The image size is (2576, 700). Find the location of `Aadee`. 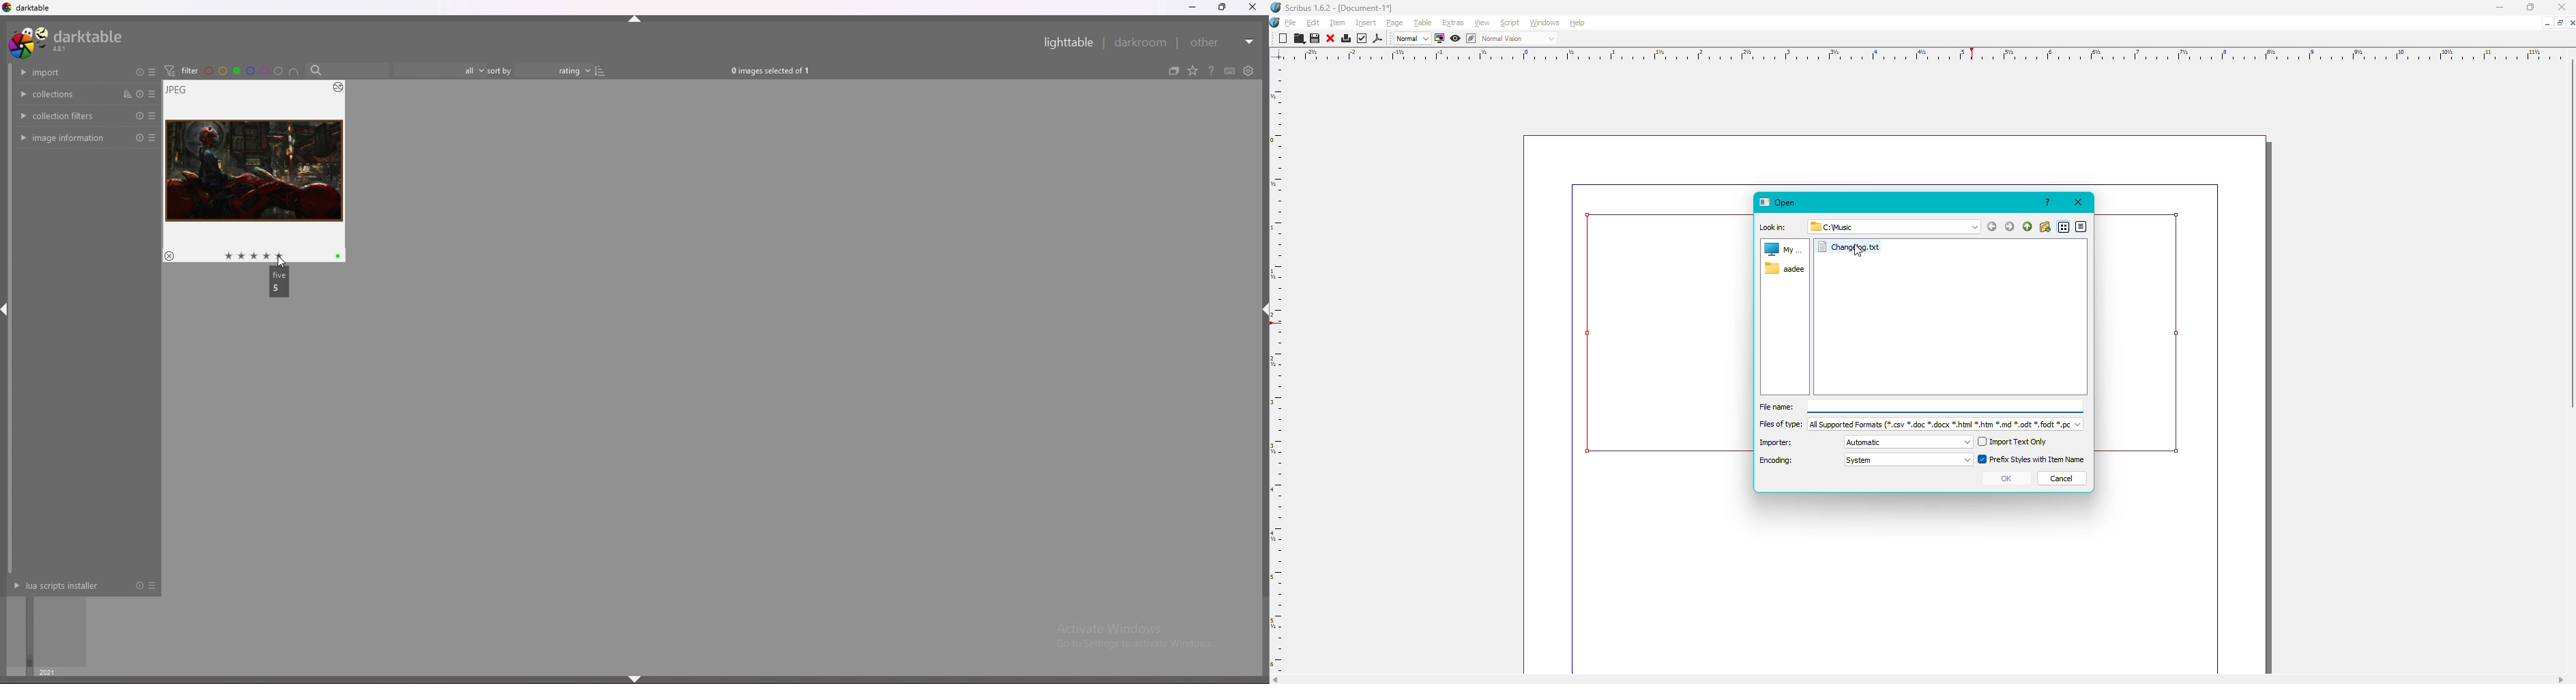

Aadee is located at coordinates (1787, 270).